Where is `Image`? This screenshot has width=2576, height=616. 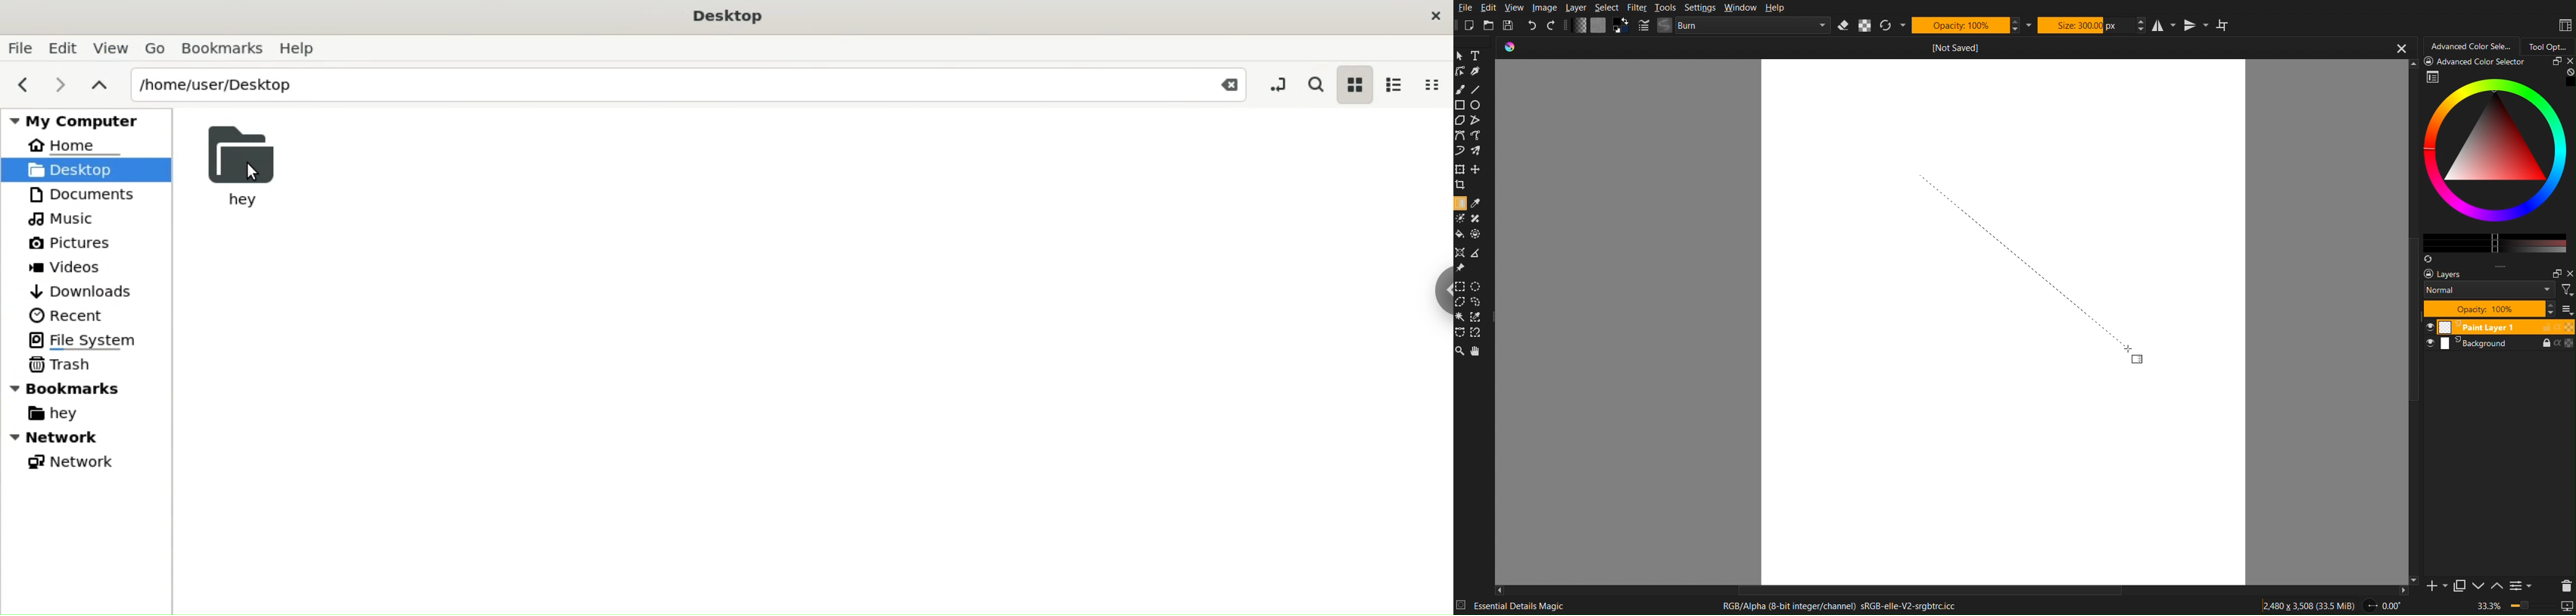 Image is located at coordinates (1544, 8).